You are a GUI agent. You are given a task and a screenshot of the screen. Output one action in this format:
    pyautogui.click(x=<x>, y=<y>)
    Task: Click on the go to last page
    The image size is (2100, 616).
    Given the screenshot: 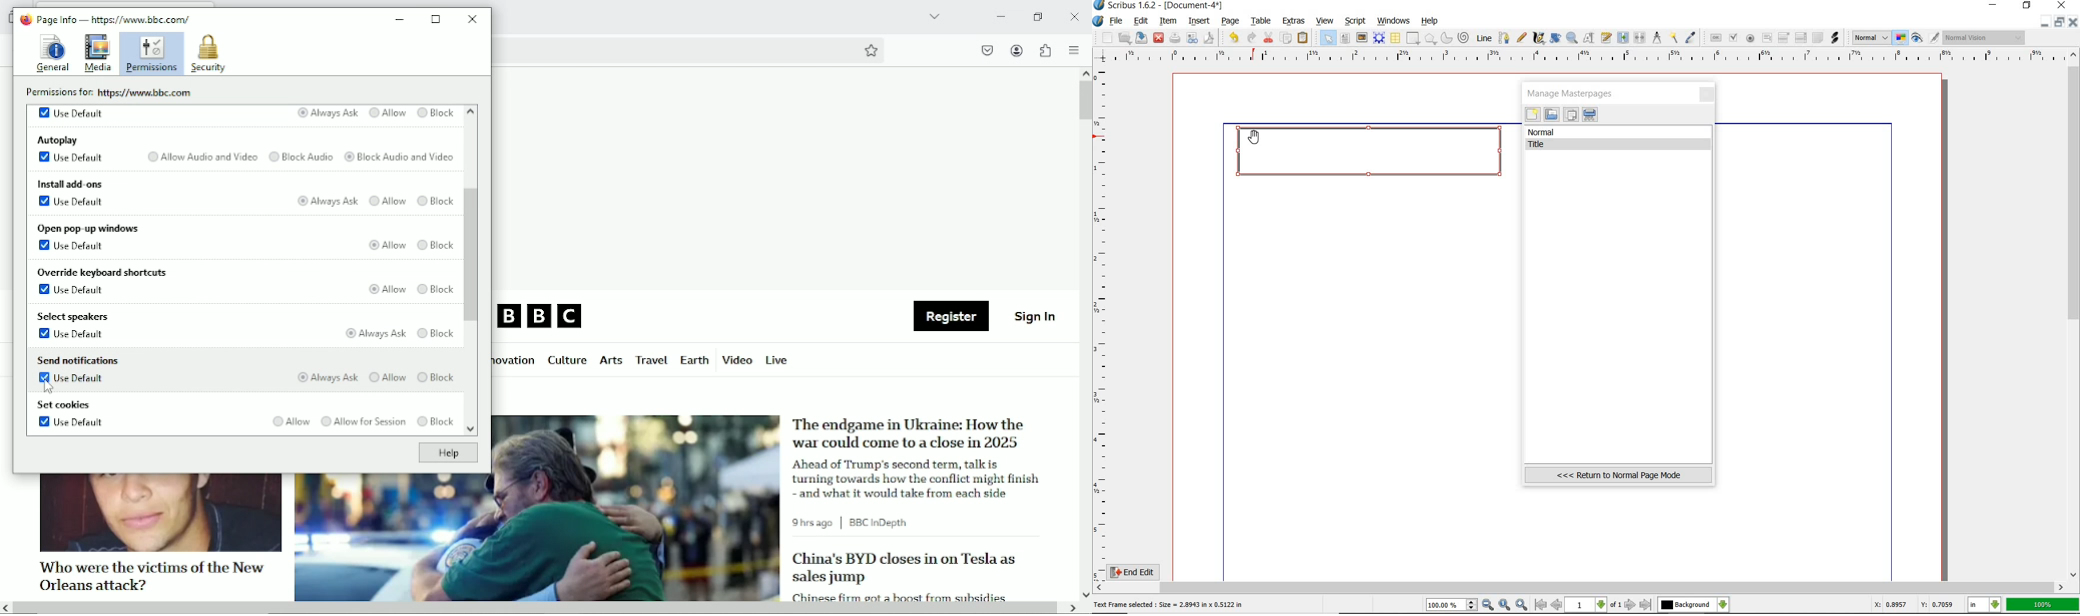 What is the action you would take?
    pyautogui.click(x=1646, y=605)
    